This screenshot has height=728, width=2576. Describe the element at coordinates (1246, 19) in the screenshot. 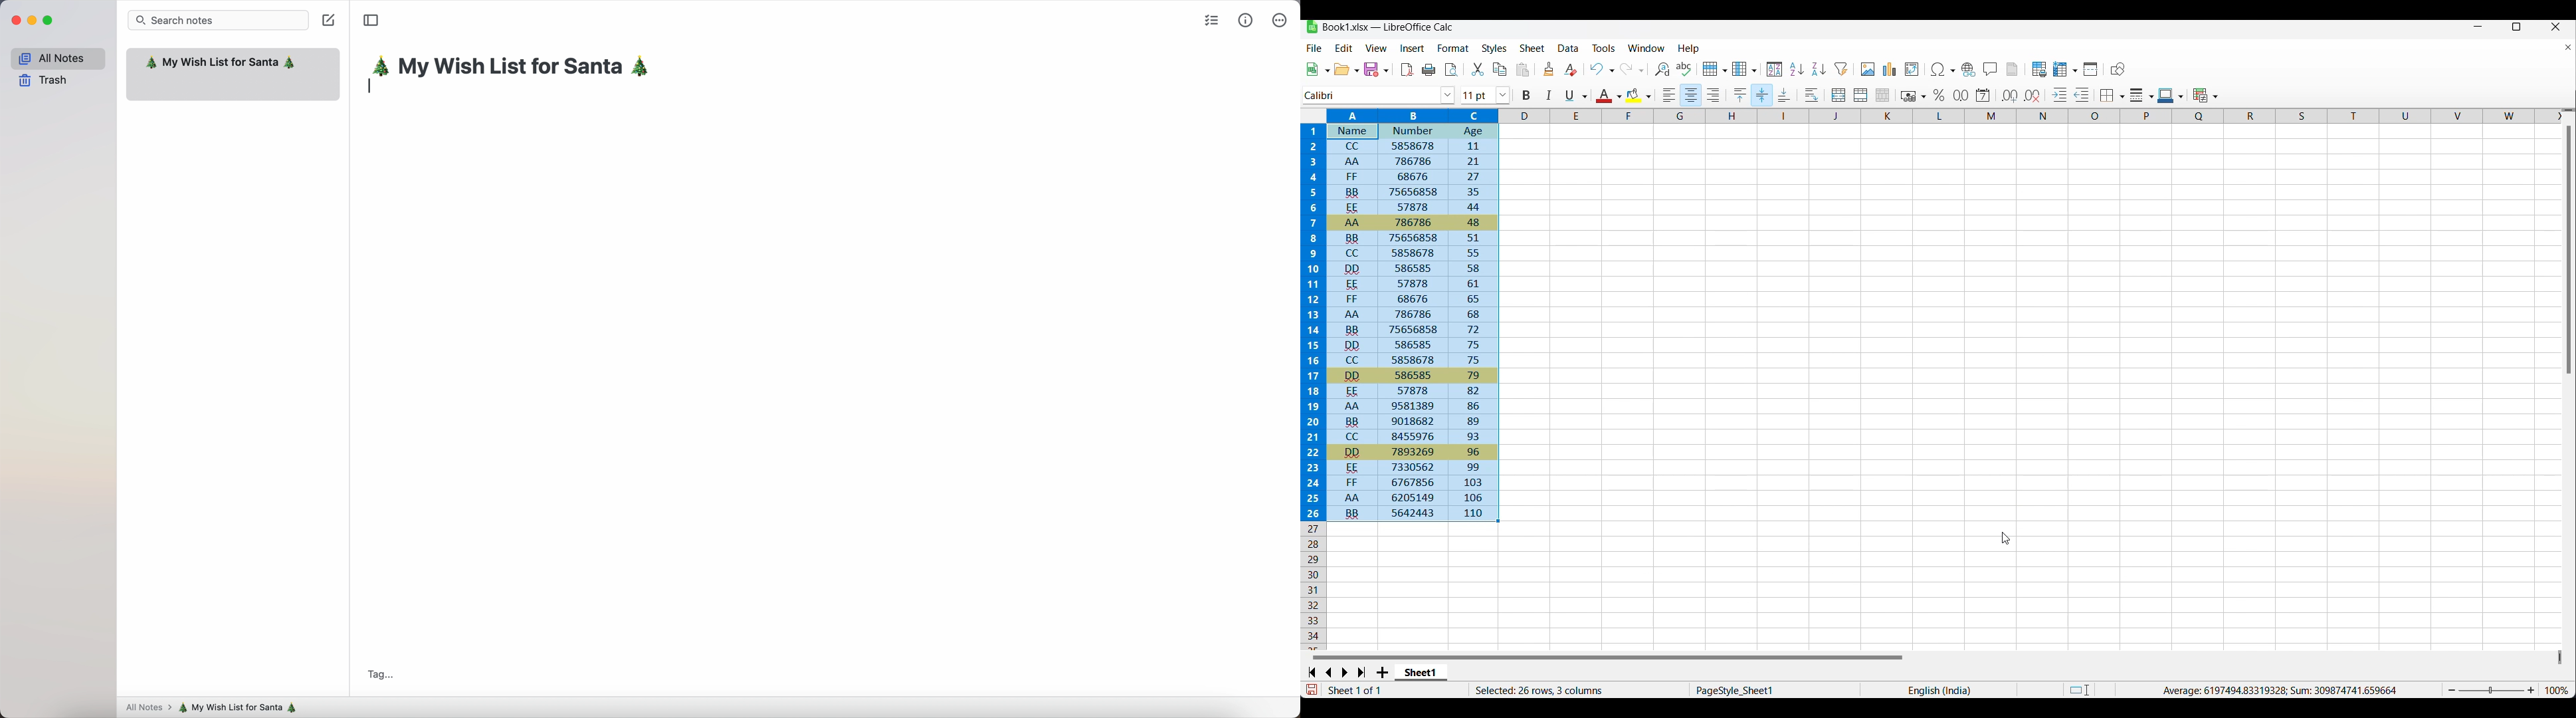

I see `metrics` at that location.